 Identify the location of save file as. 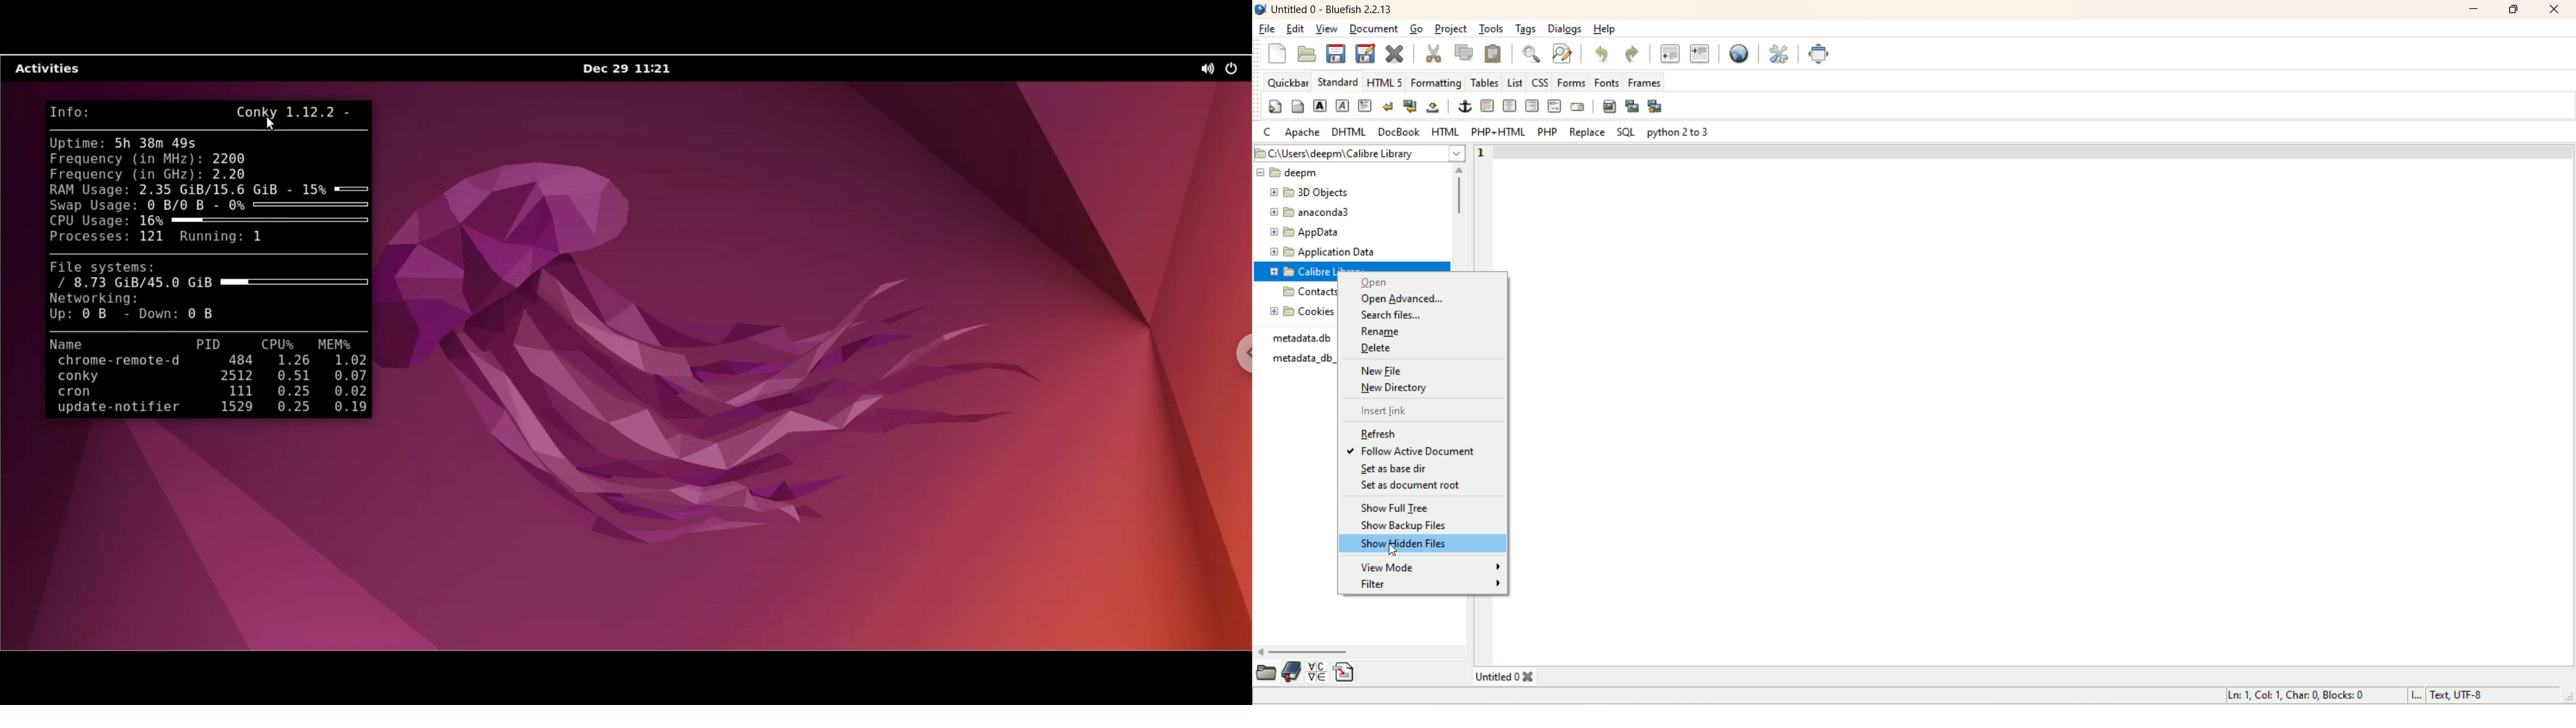
(1365, 53).